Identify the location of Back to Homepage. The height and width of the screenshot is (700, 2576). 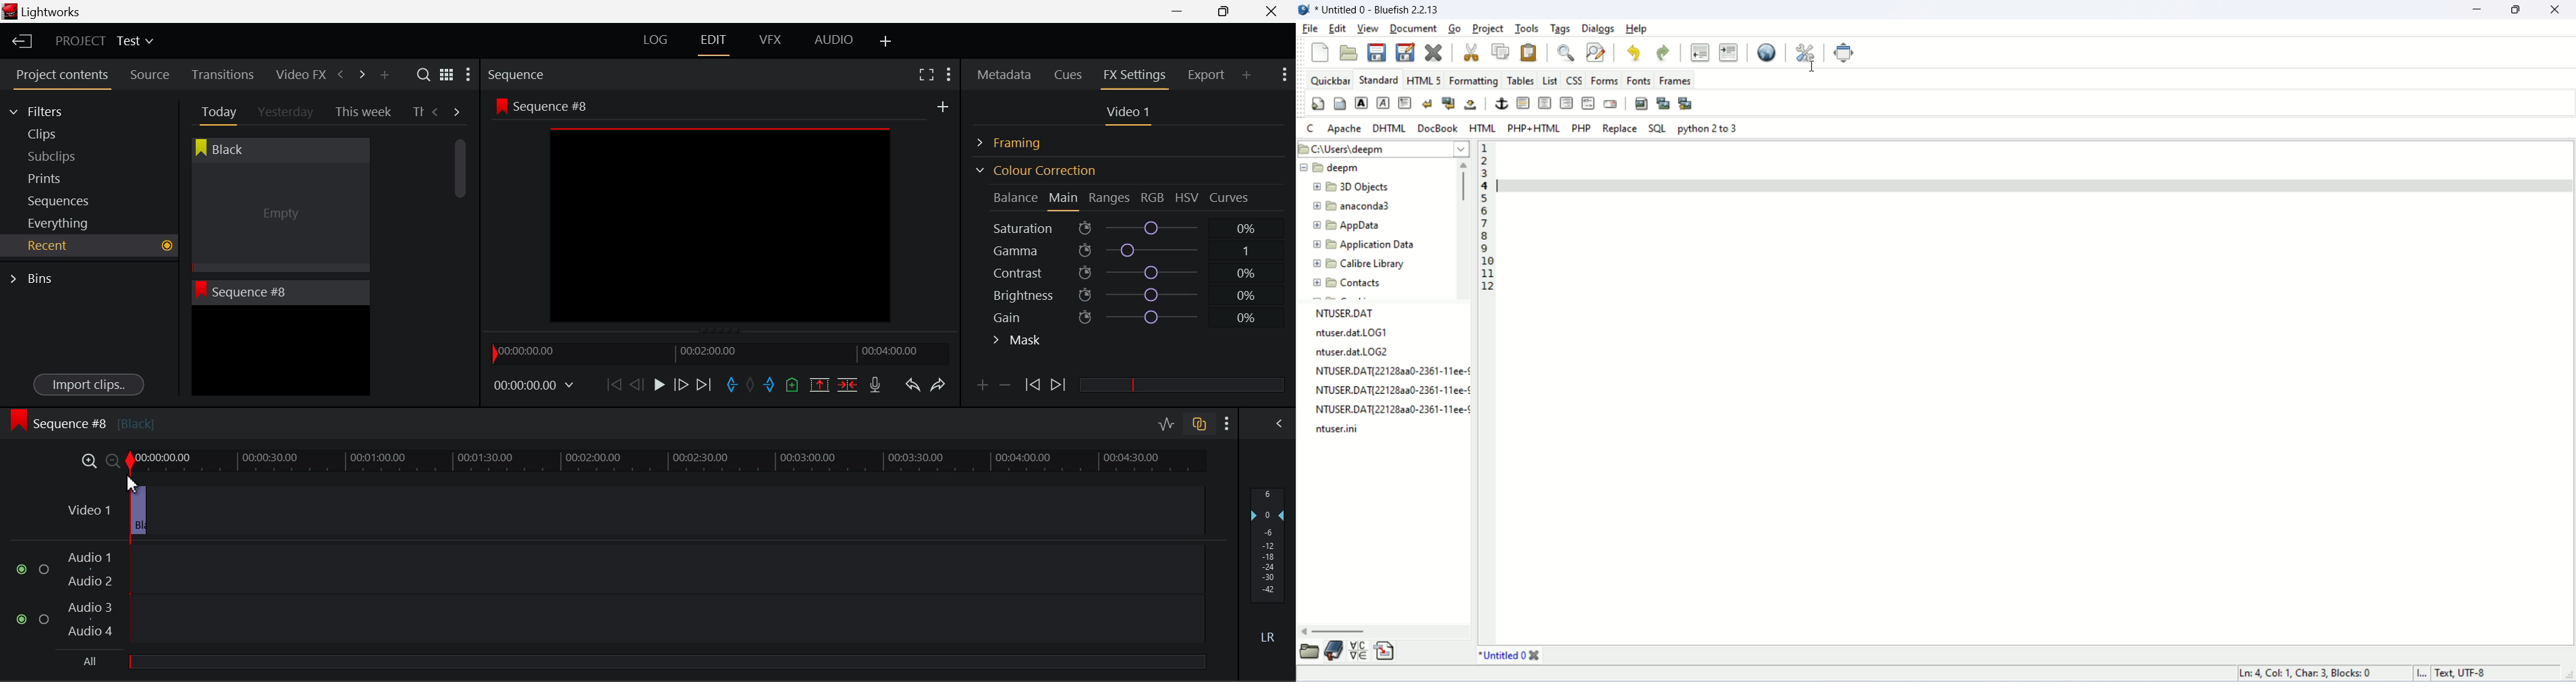
(18, 42).